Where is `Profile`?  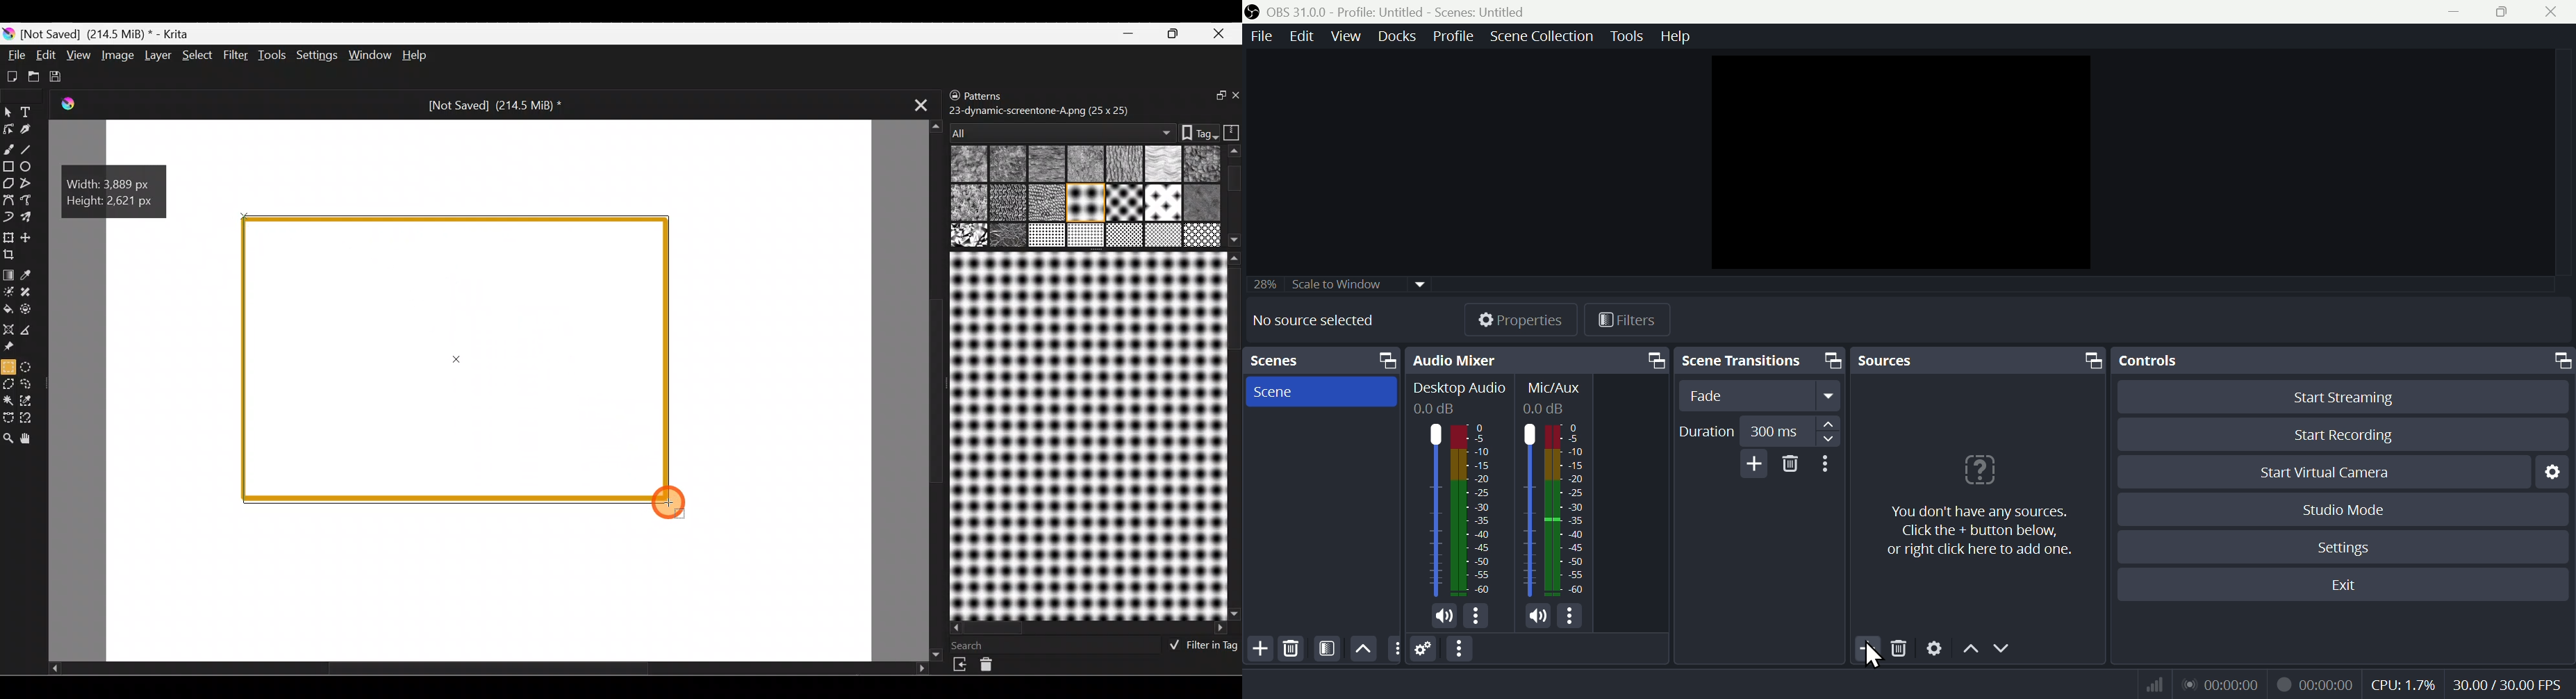
Profile is located at coordinates (1453, 36).